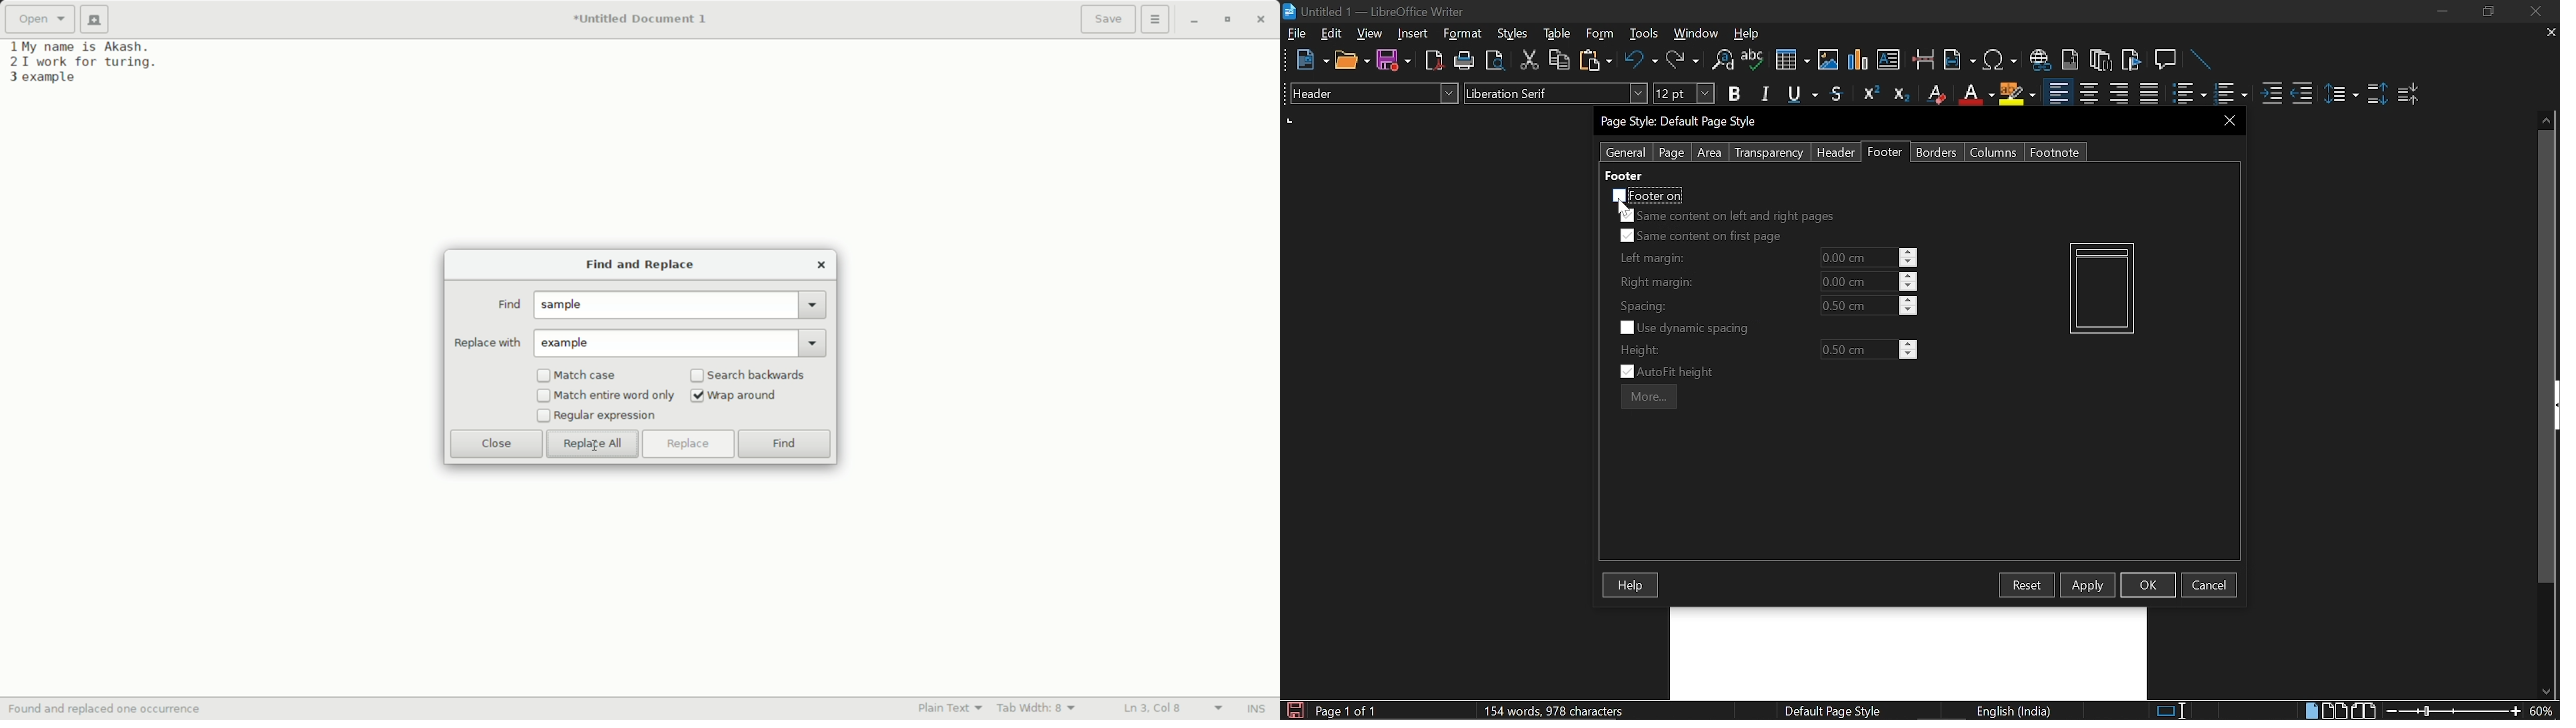 The image size is (2576, 728). I want to click on Insert table, so click(1791, 61).